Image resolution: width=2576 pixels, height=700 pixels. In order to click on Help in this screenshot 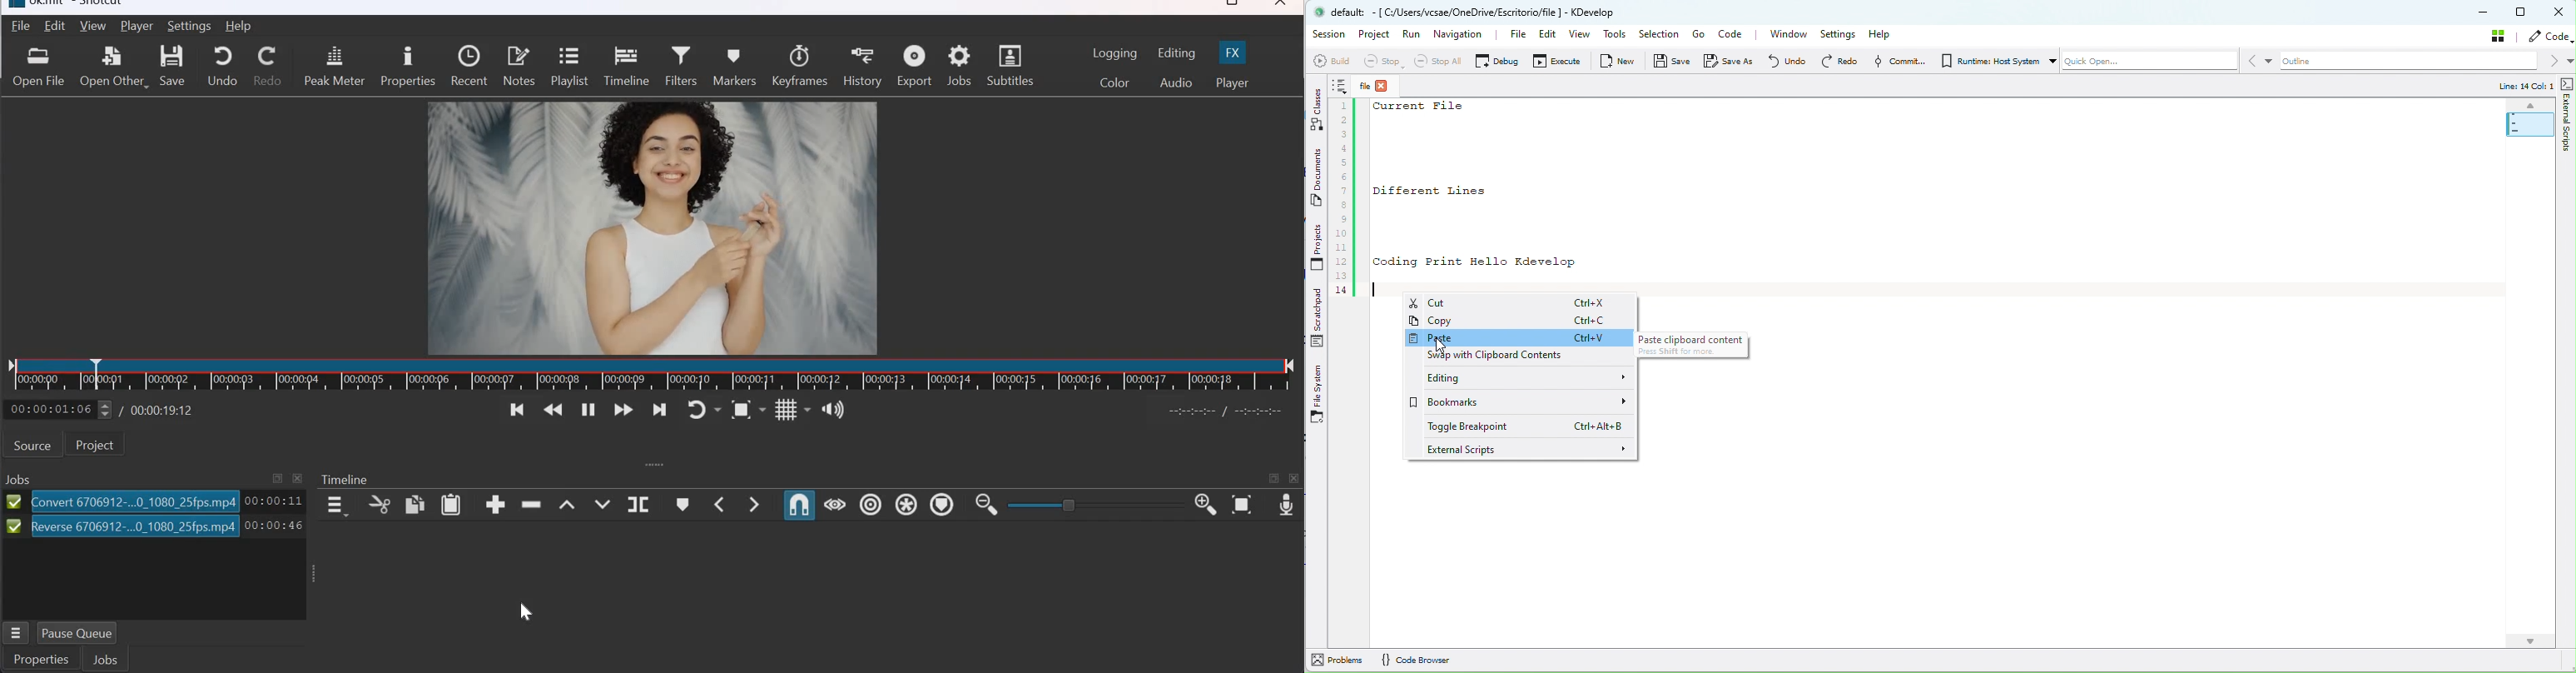, I will do `click(239, 27)`.